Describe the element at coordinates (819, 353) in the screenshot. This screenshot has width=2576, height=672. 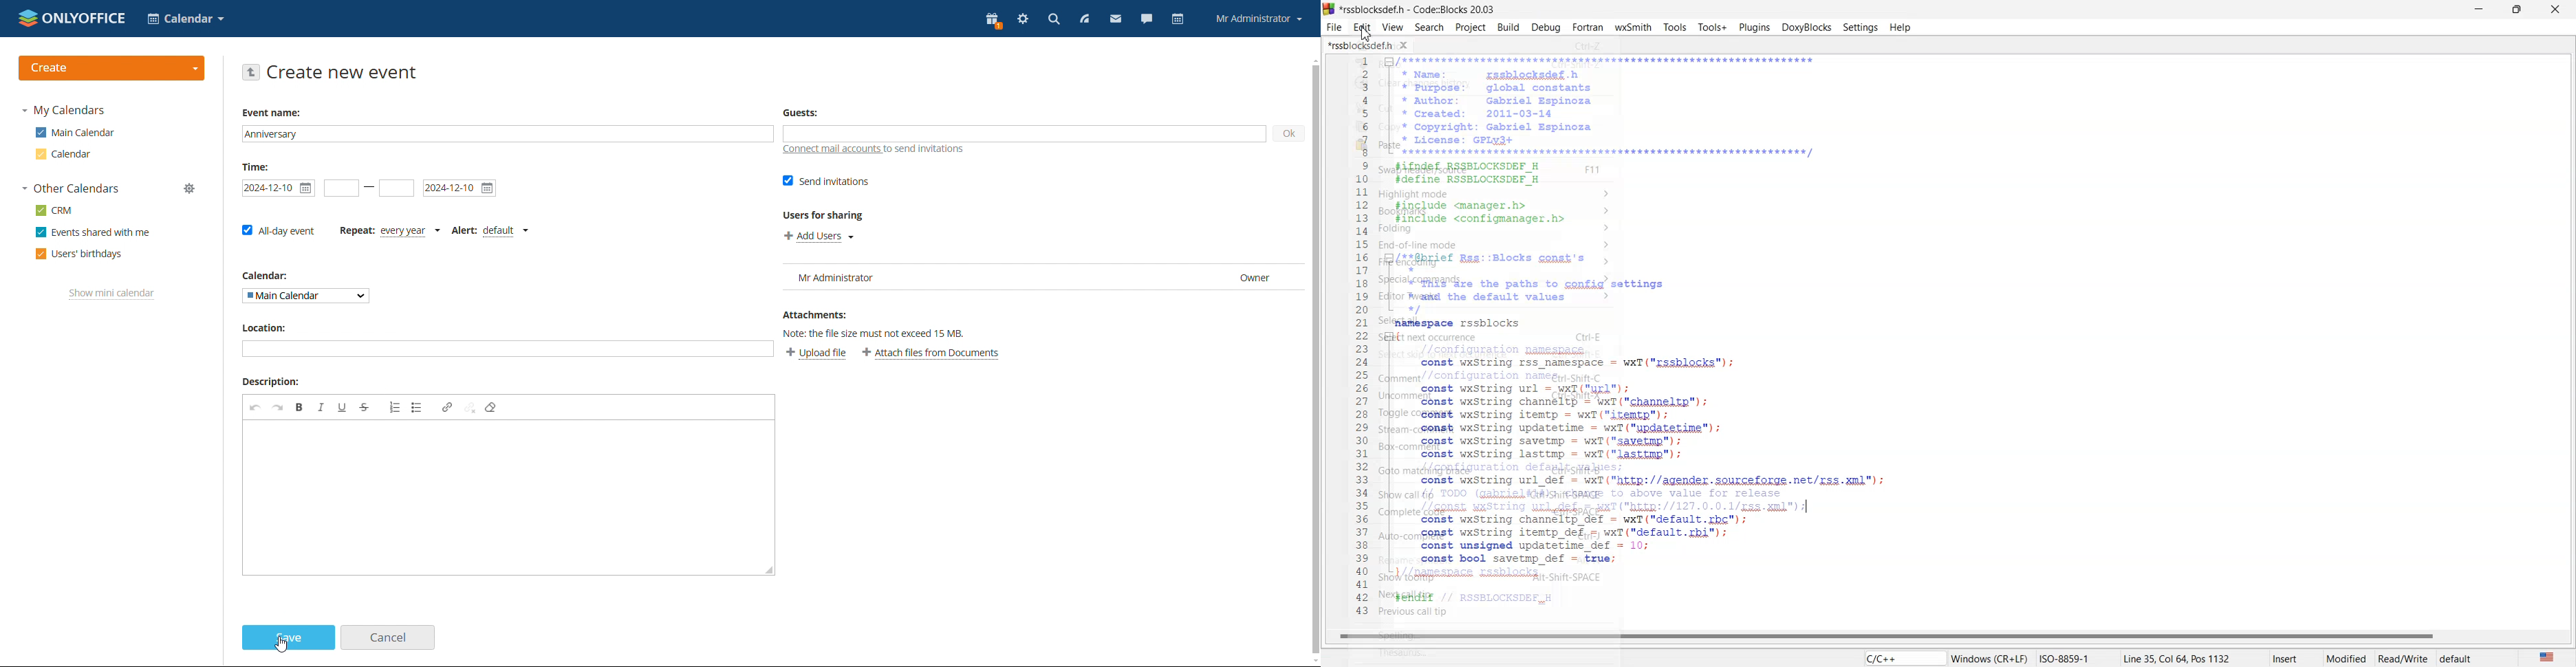
I see `upload file` at that location.